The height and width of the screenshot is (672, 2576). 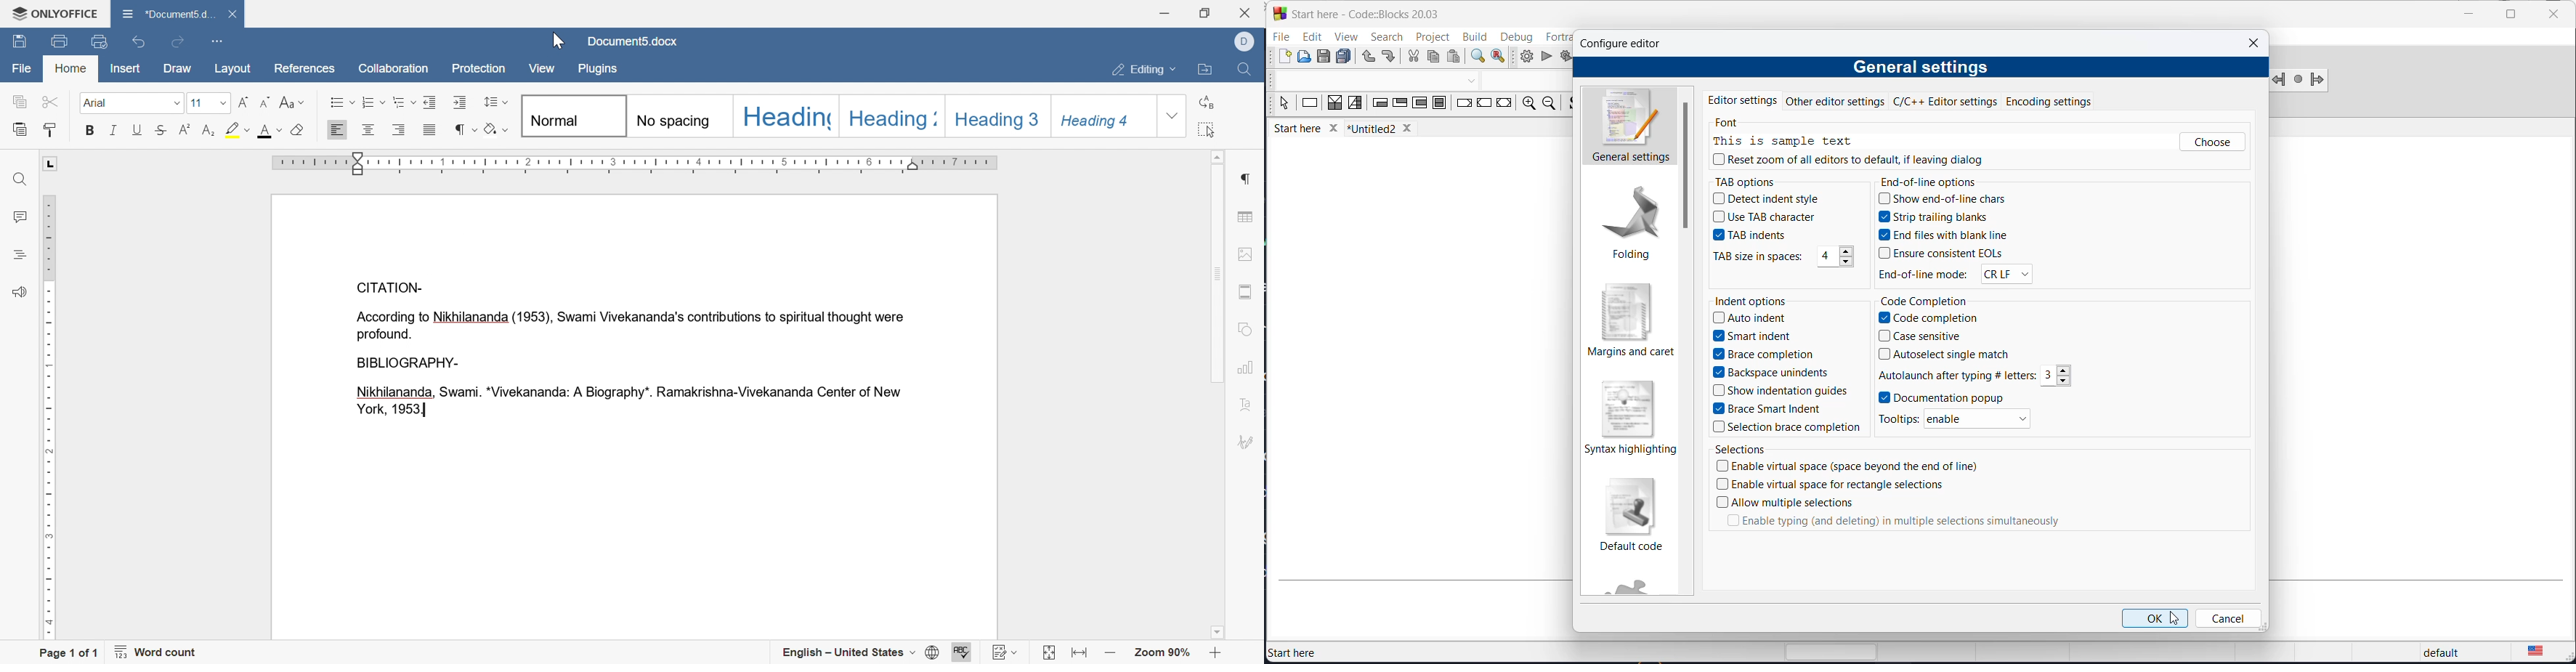 I want to click on ONLYOFFICE, so click(x=50, y=12).